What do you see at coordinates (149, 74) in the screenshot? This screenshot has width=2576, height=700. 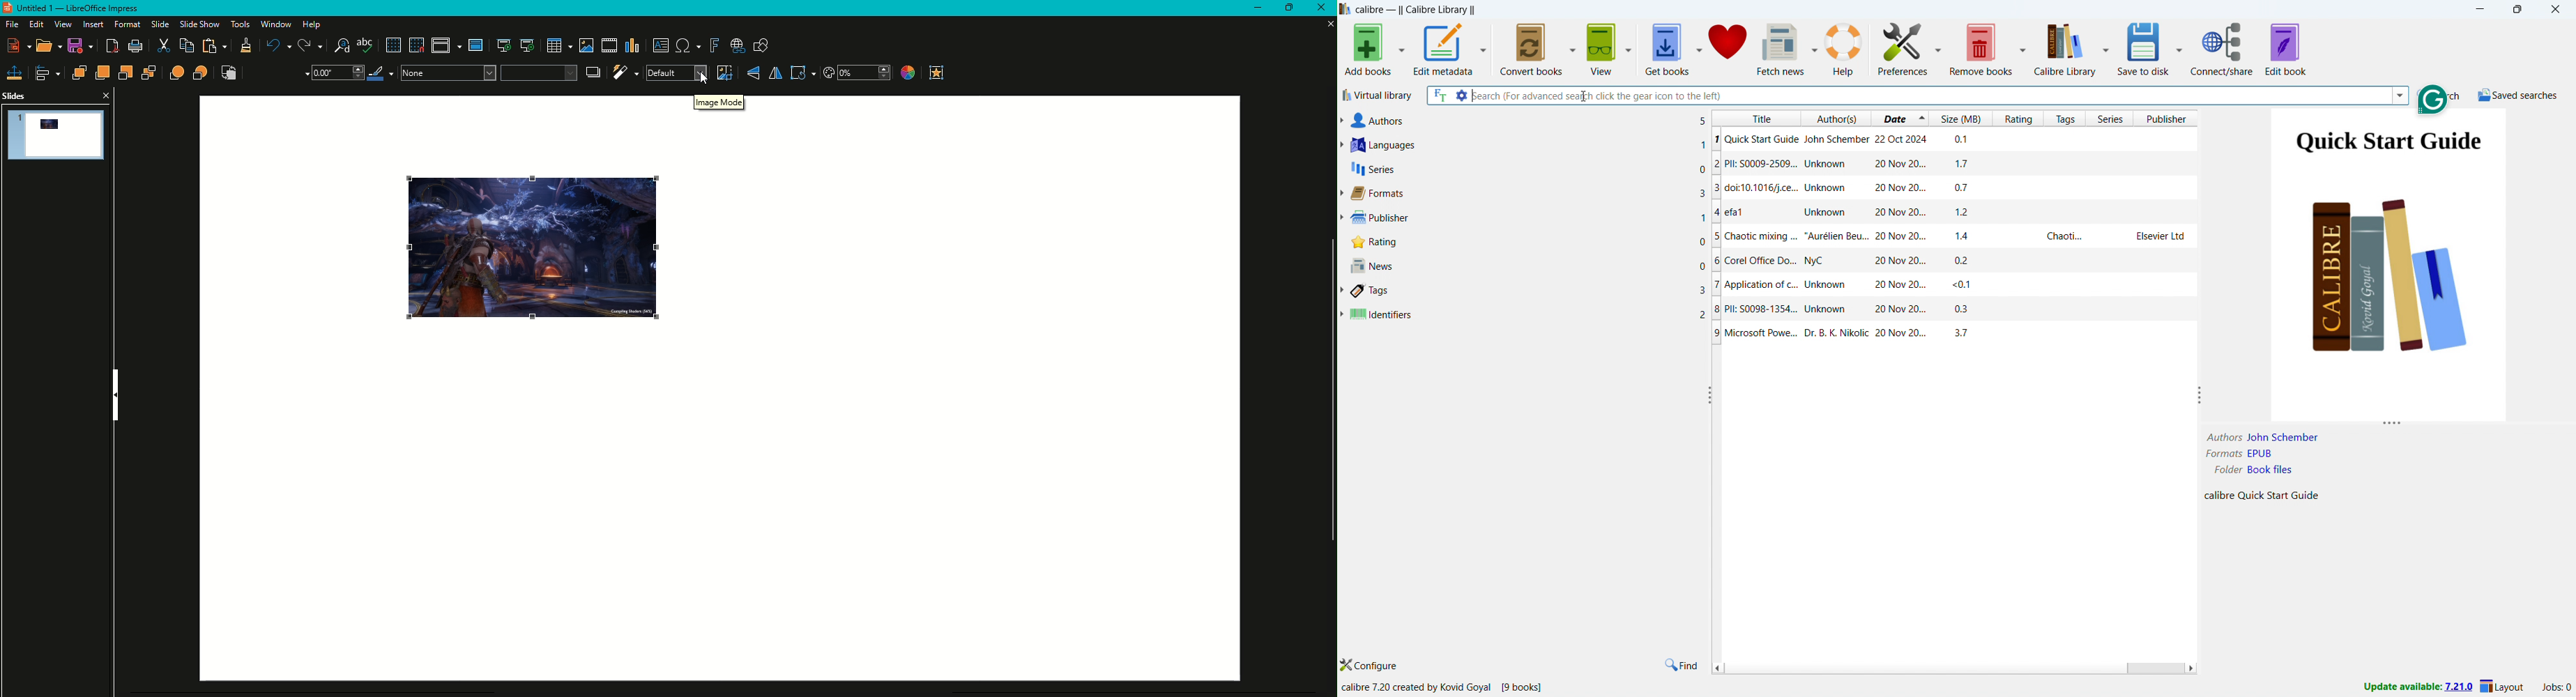 I see `Back` at bounding box center [149, 74].